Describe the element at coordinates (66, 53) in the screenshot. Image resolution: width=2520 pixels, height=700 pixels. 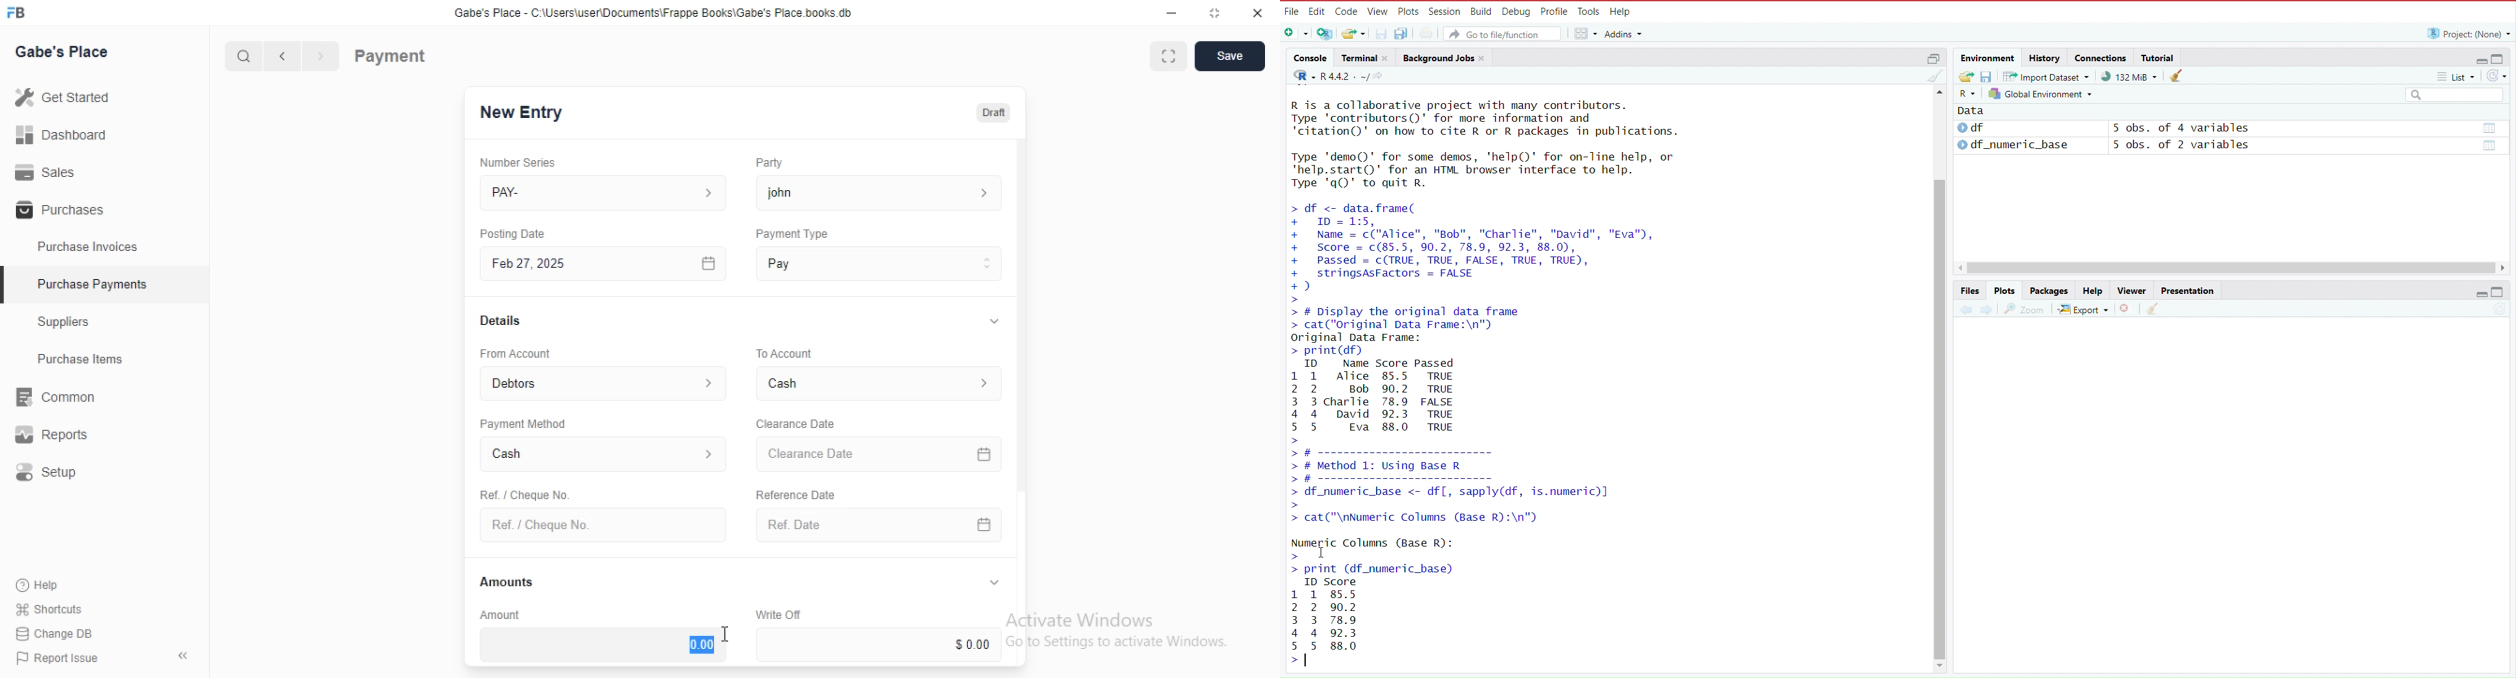
I see `Gabe's Place` at that location.